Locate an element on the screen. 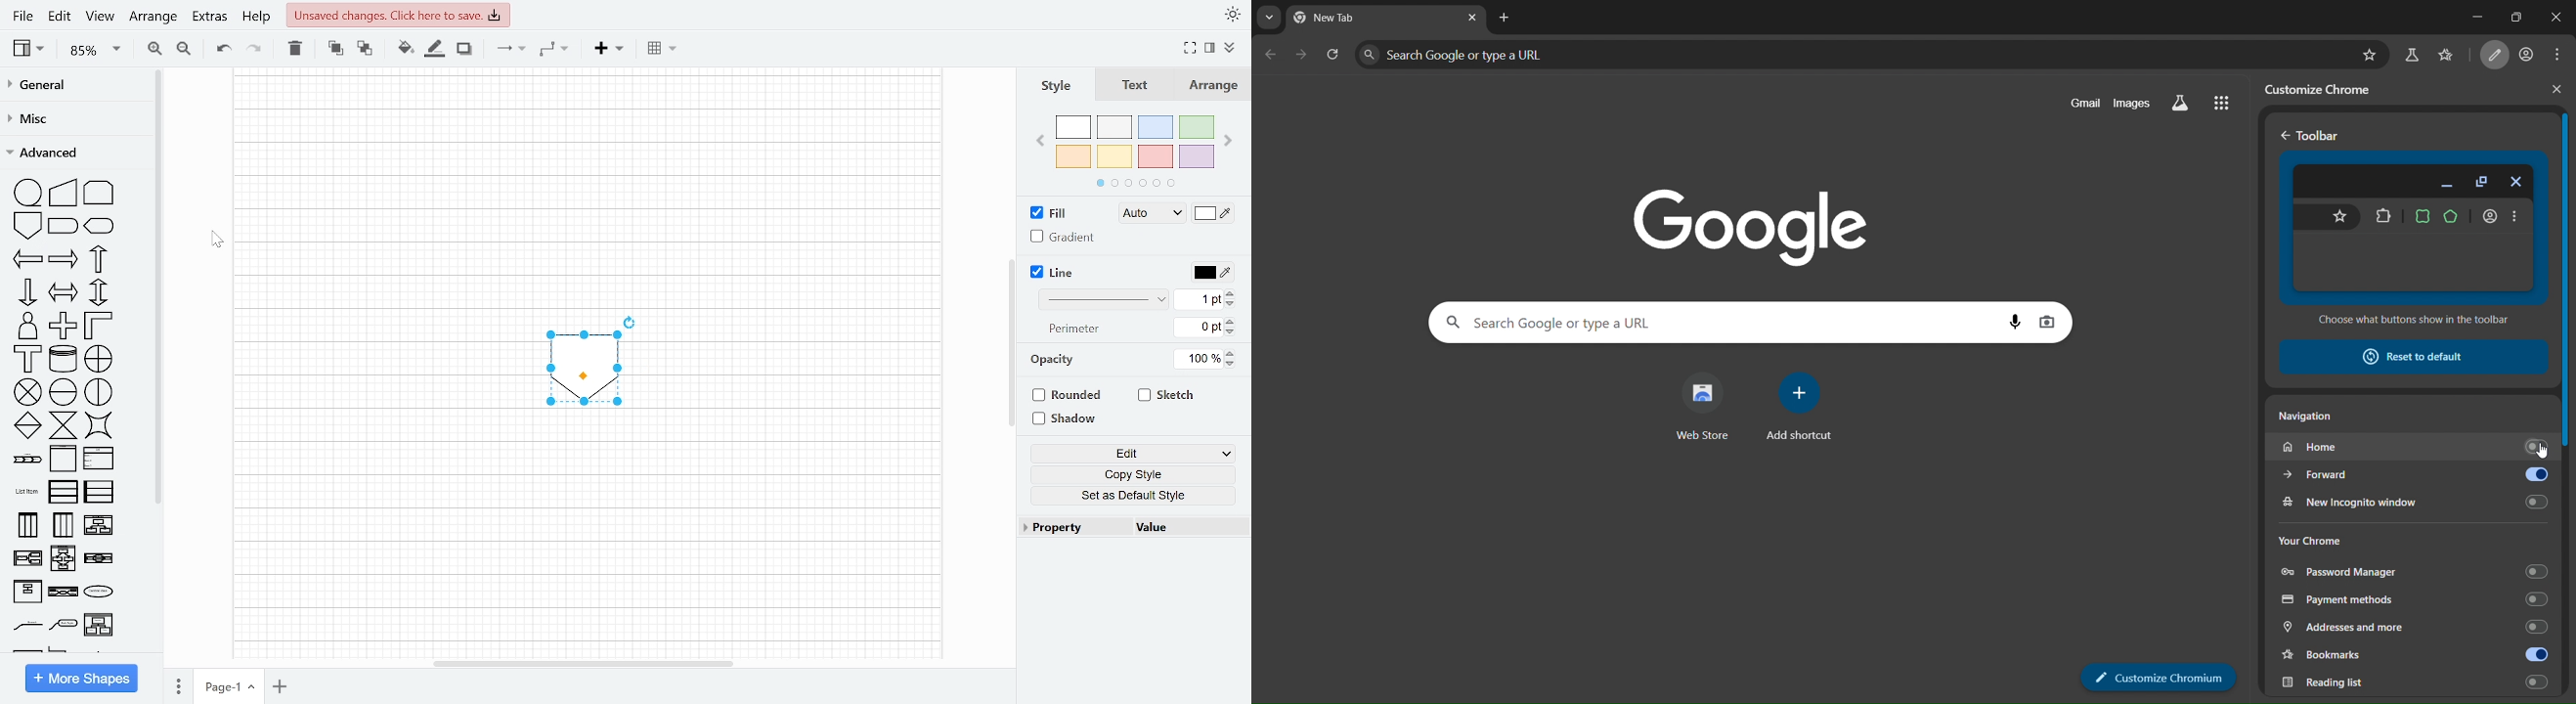 The width and height of the screenshot is (2576, 728). ellipse with vertical connector is located at coordinates (100, 392).